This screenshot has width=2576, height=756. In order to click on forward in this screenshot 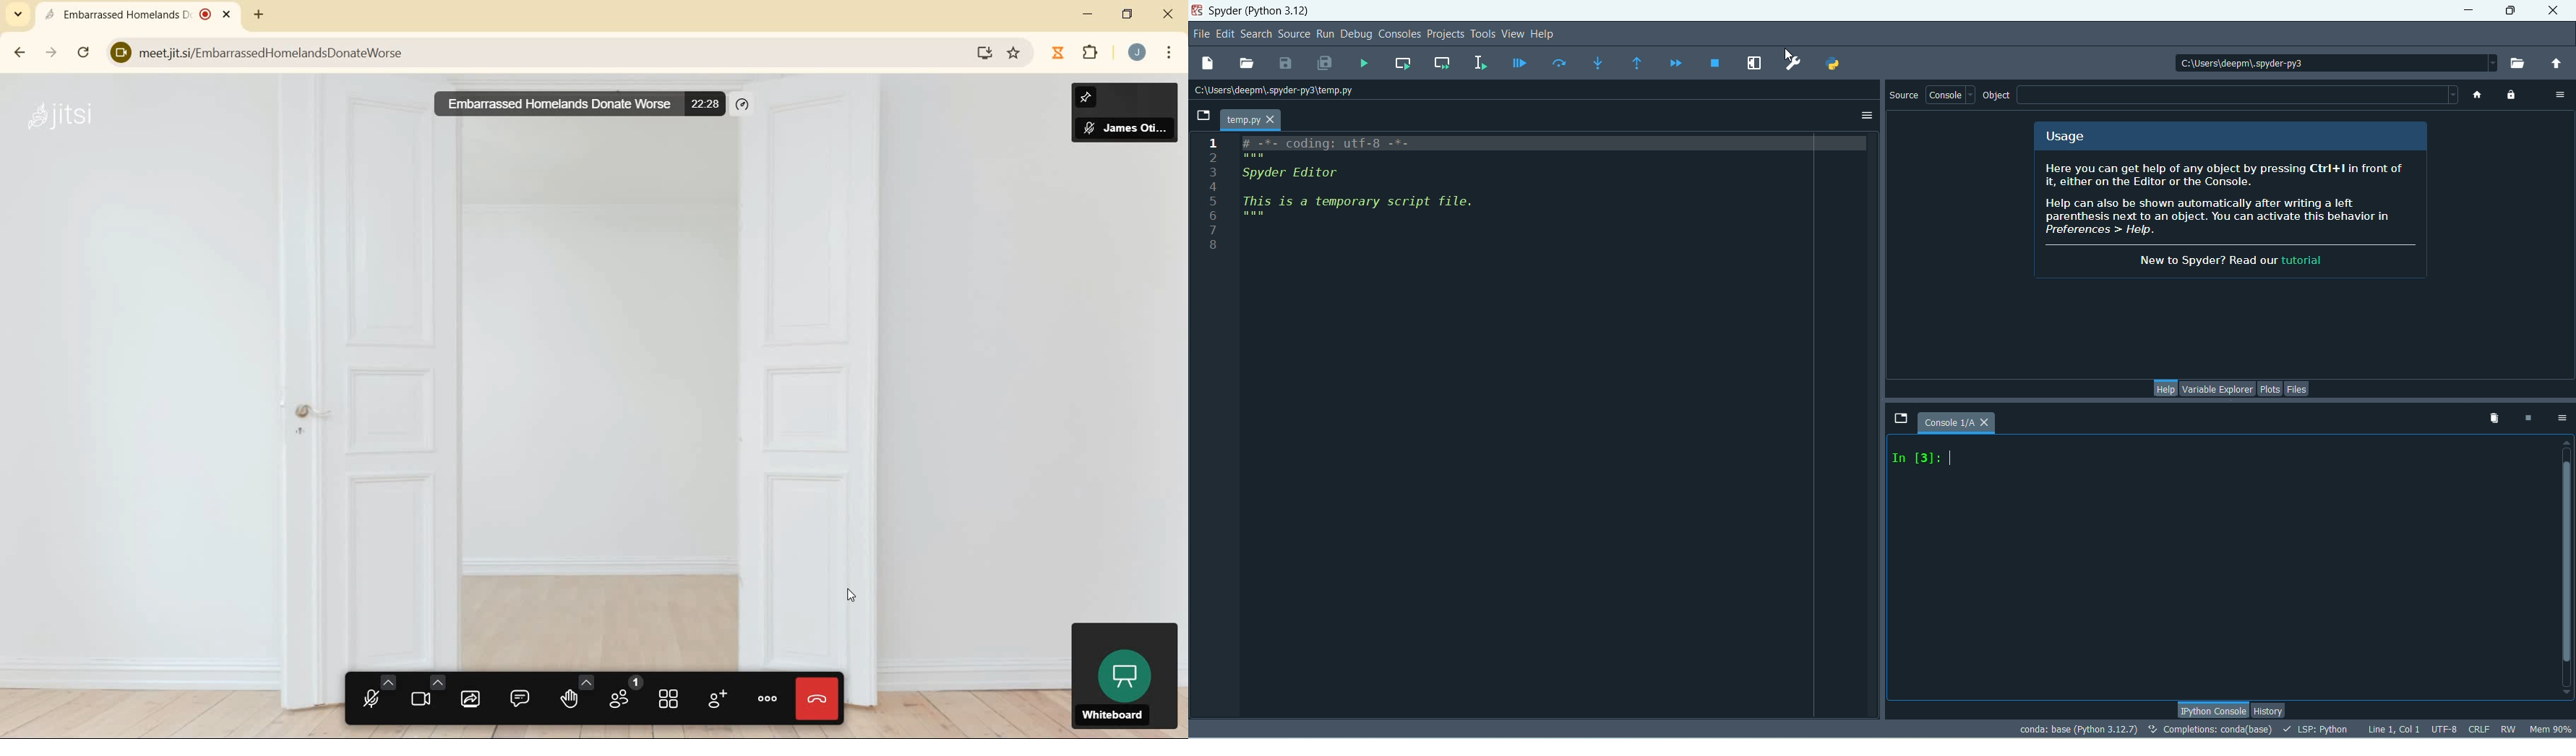, I will do `click(52, 54)`.